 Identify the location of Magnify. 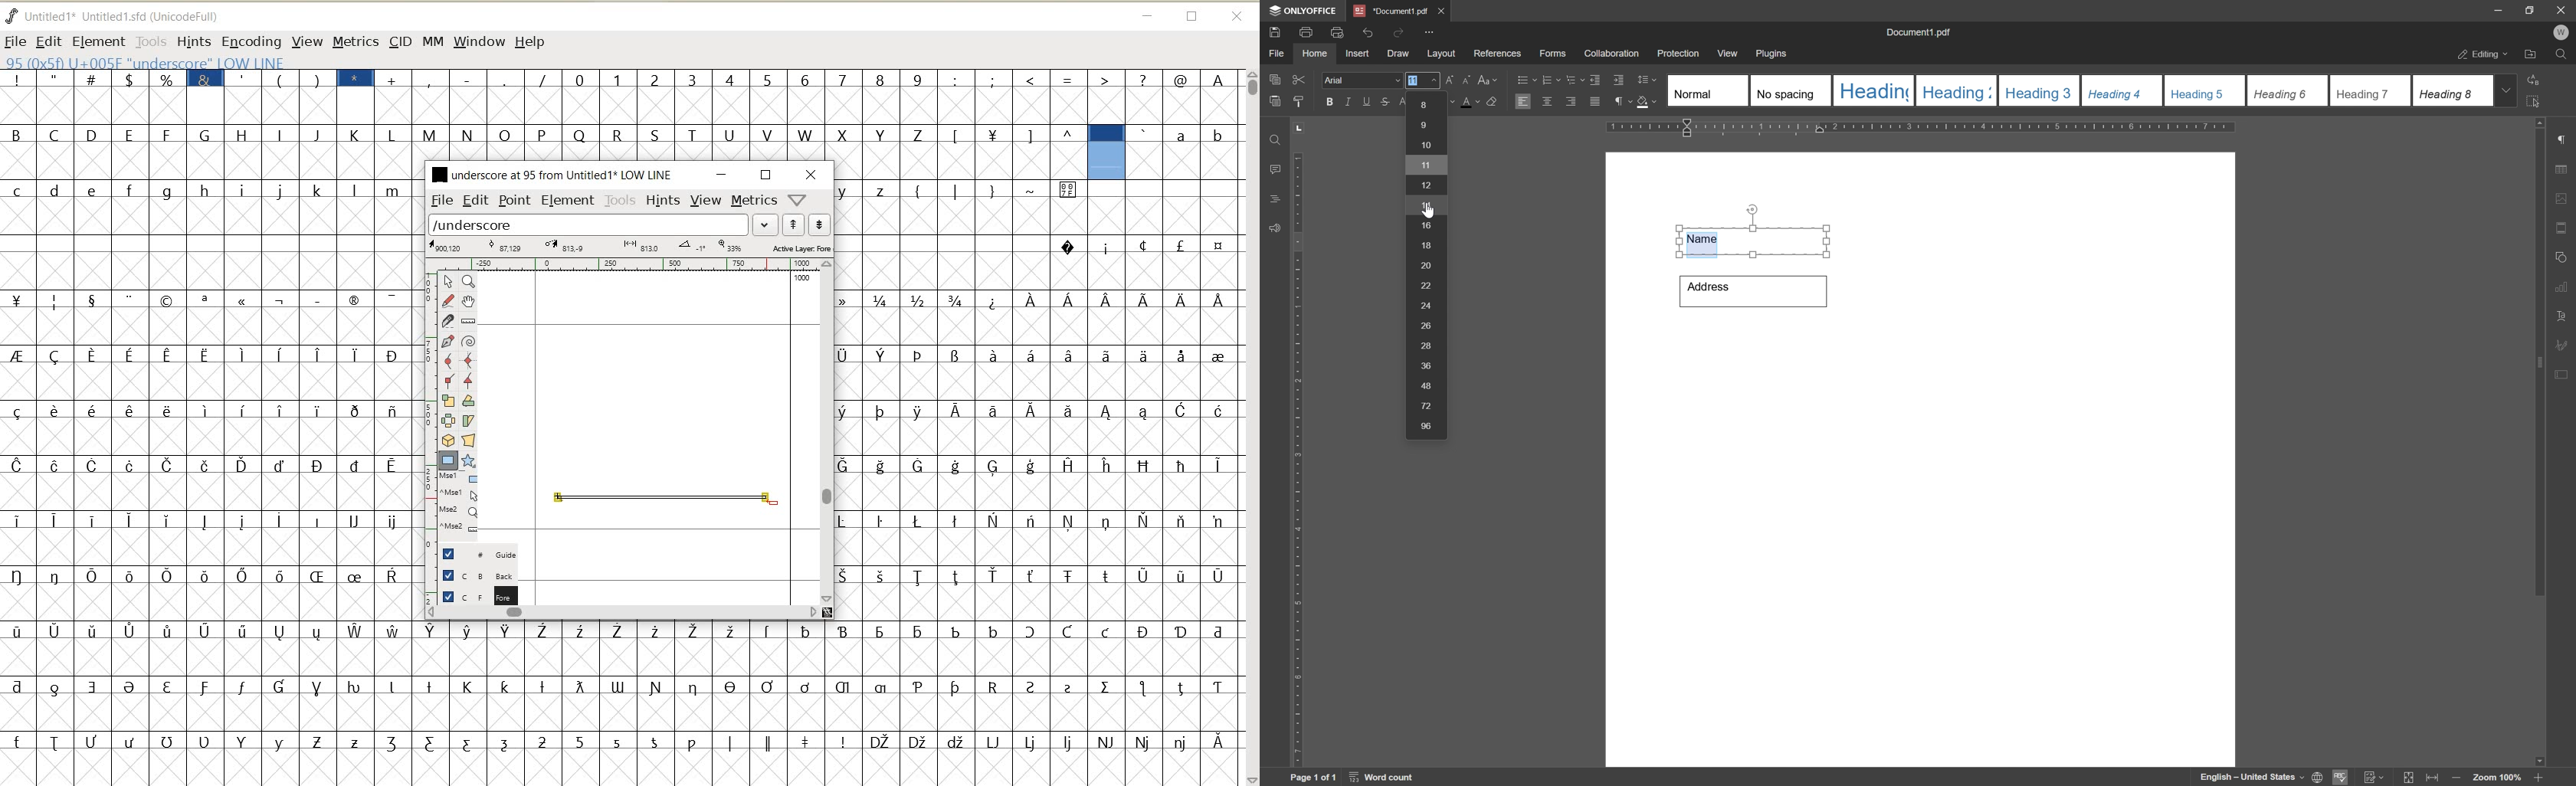
(467, 281).